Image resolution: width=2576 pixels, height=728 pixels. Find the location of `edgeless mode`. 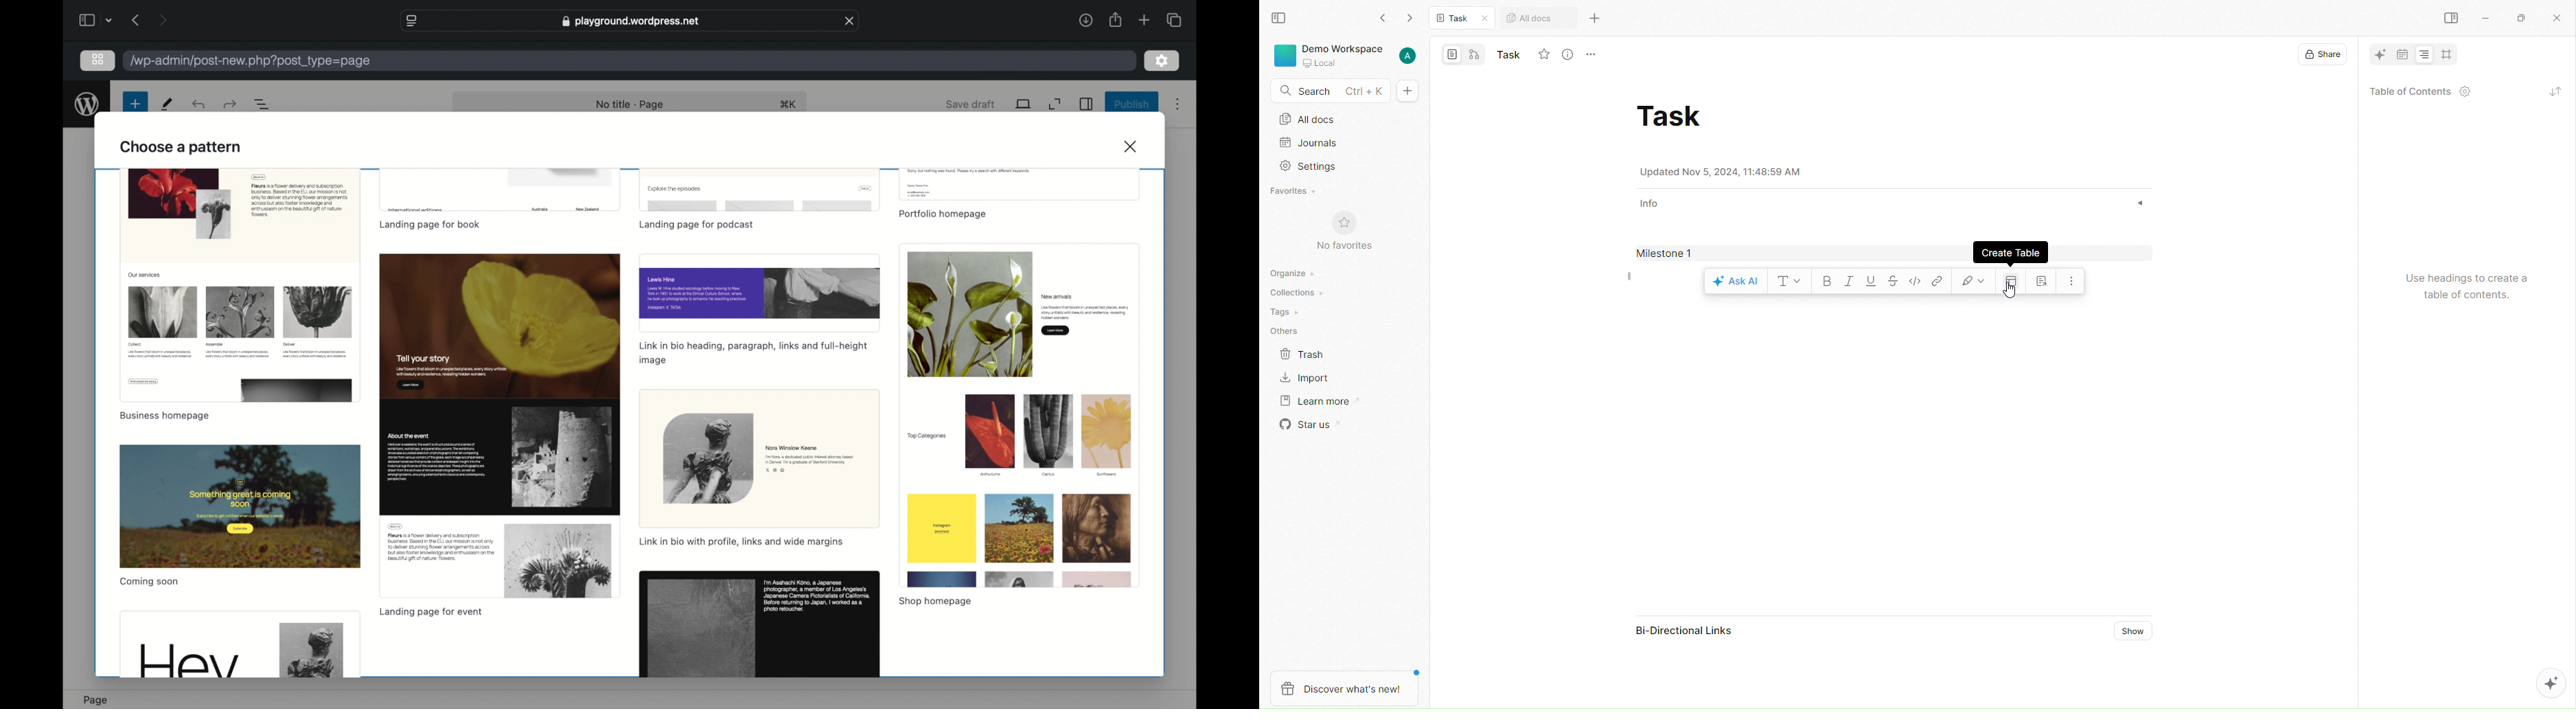

edgeless mode is located at coordinates (1475, 56).